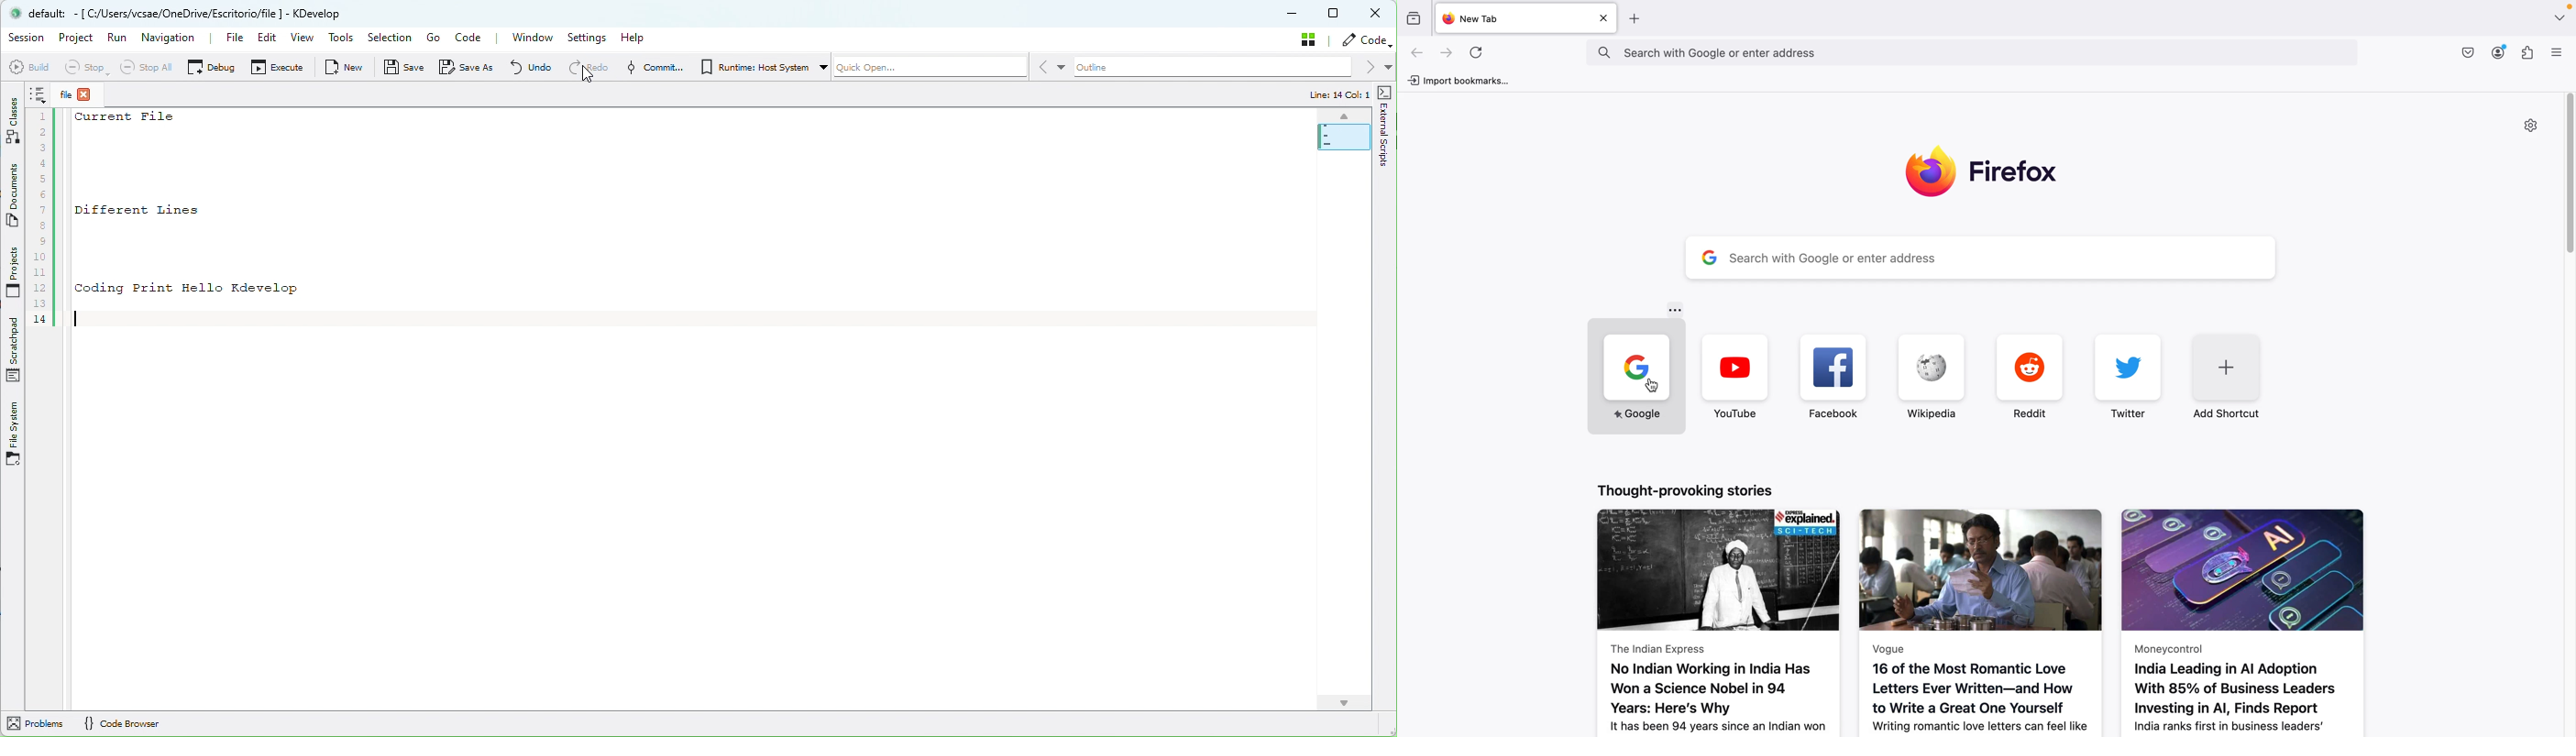 The image size is (2576, 756). Describe the element at coordinates (2020, 378) in the screenshot. I see `reddit` at that location.